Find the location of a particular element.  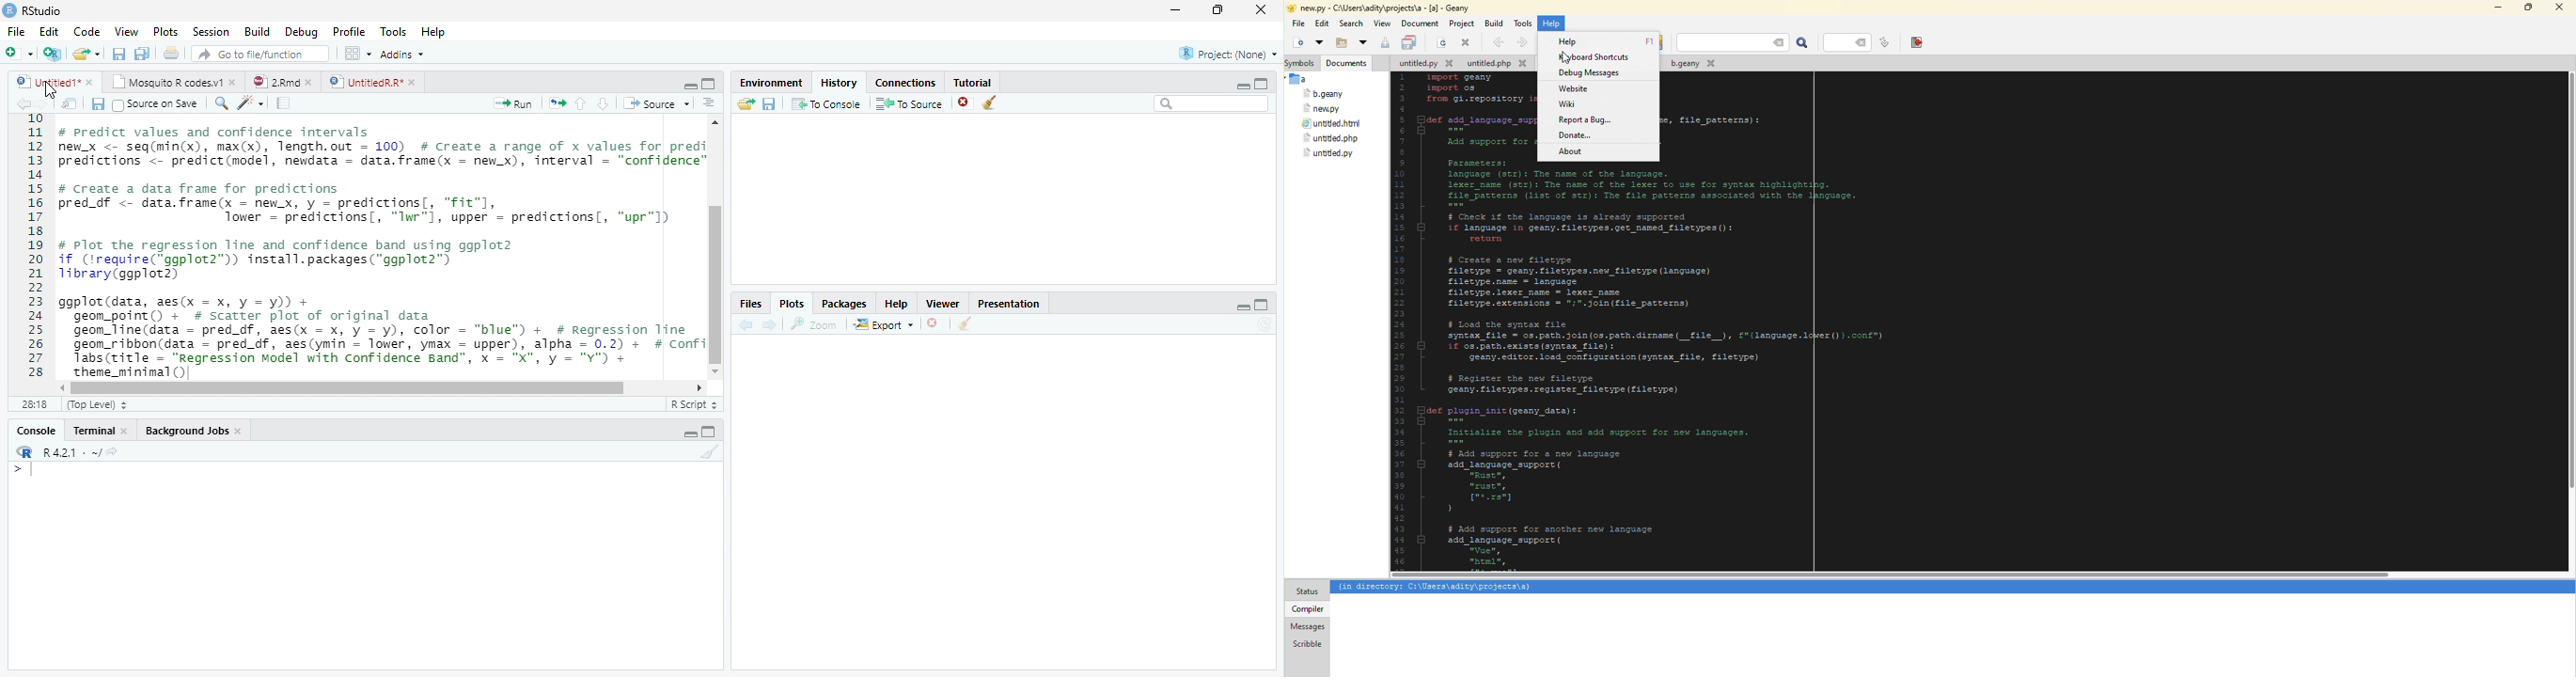

Zoom is located at coordinates (813, 325).